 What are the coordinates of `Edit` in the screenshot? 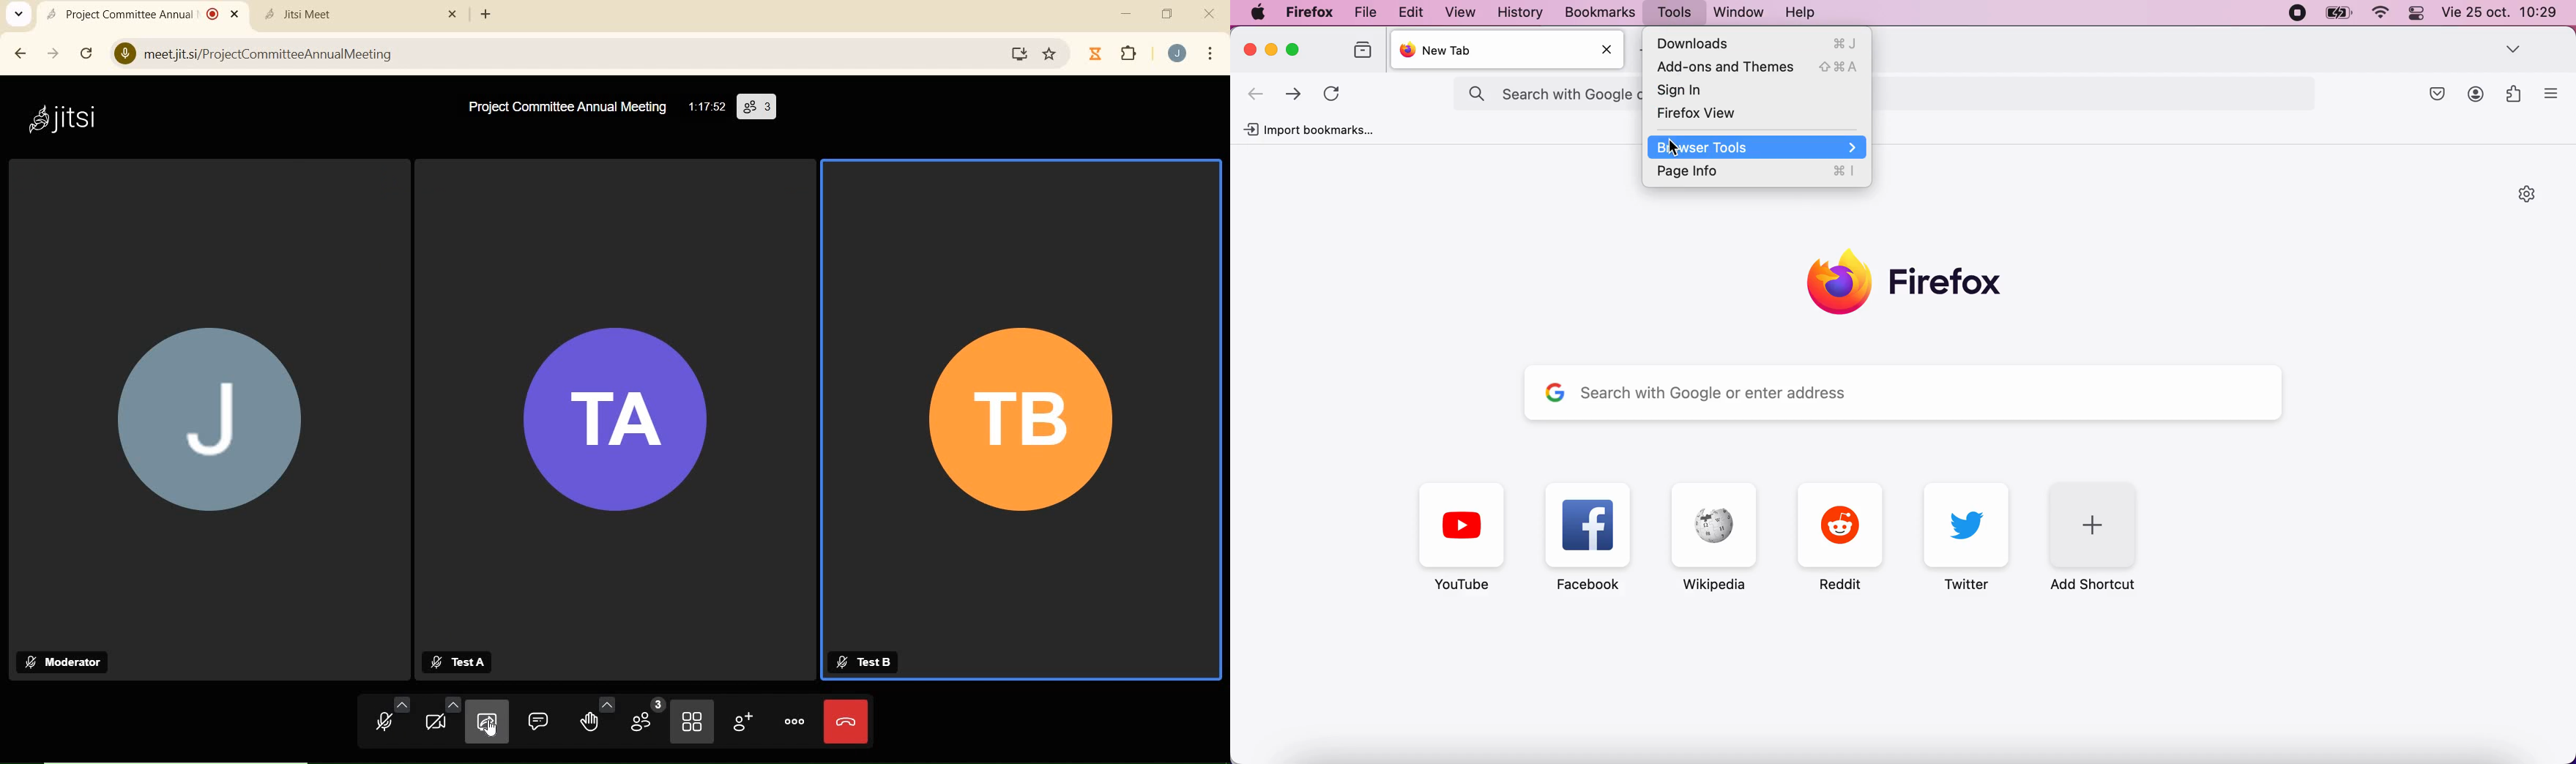 It's located at (1412, 12).